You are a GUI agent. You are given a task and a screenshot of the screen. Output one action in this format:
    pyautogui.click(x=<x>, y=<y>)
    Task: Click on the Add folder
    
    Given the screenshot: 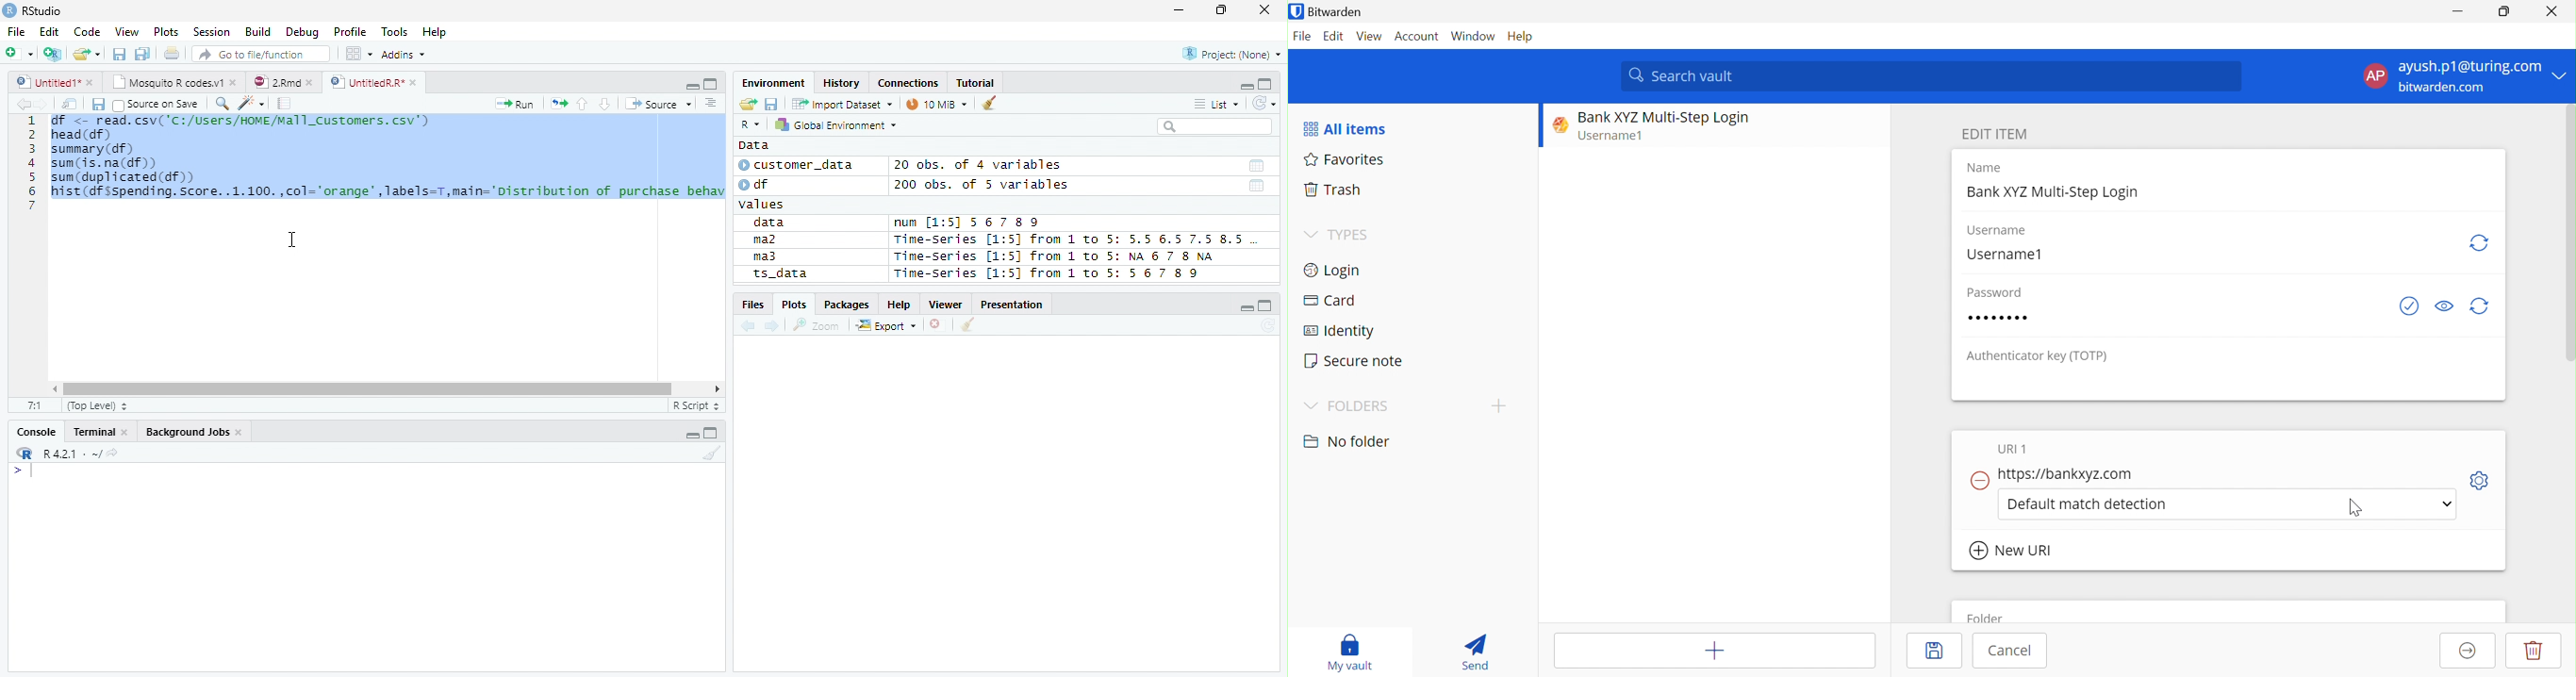 What is the action you would take?
    pyautogui.click(x=1499, y=405)
    